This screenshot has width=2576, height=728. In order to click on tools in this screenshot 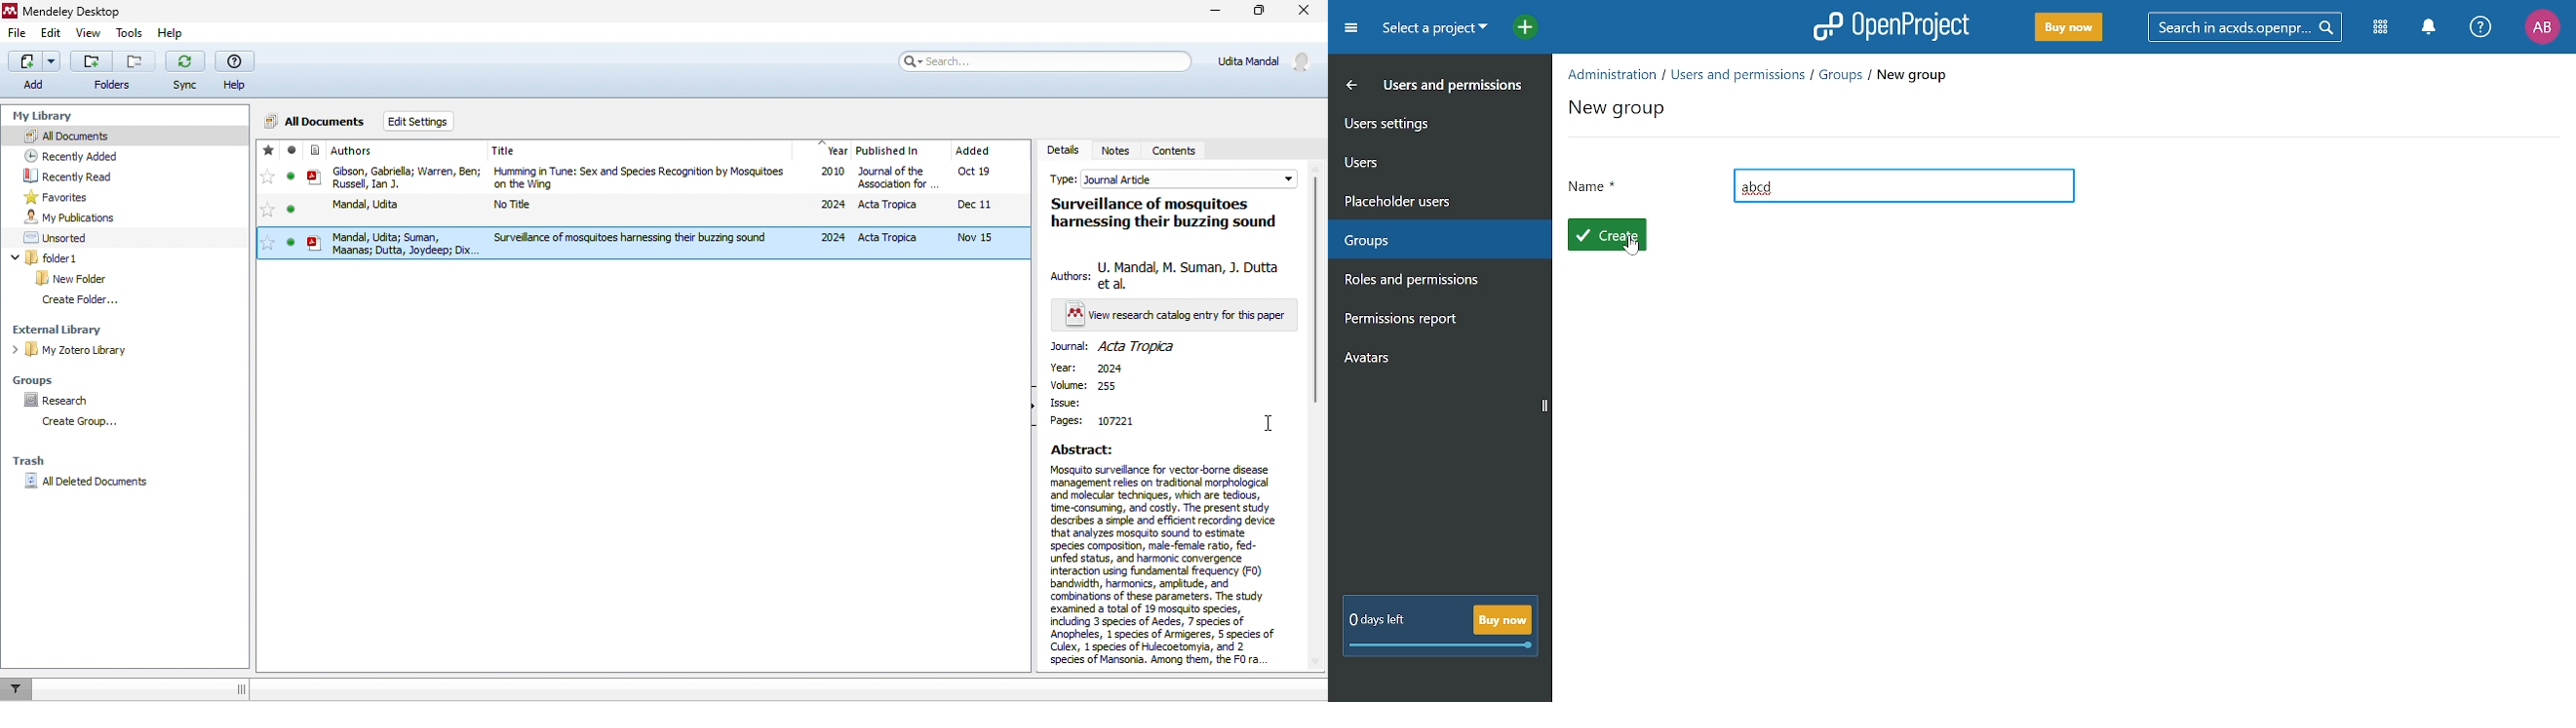, I will do `click(128, 34)`.